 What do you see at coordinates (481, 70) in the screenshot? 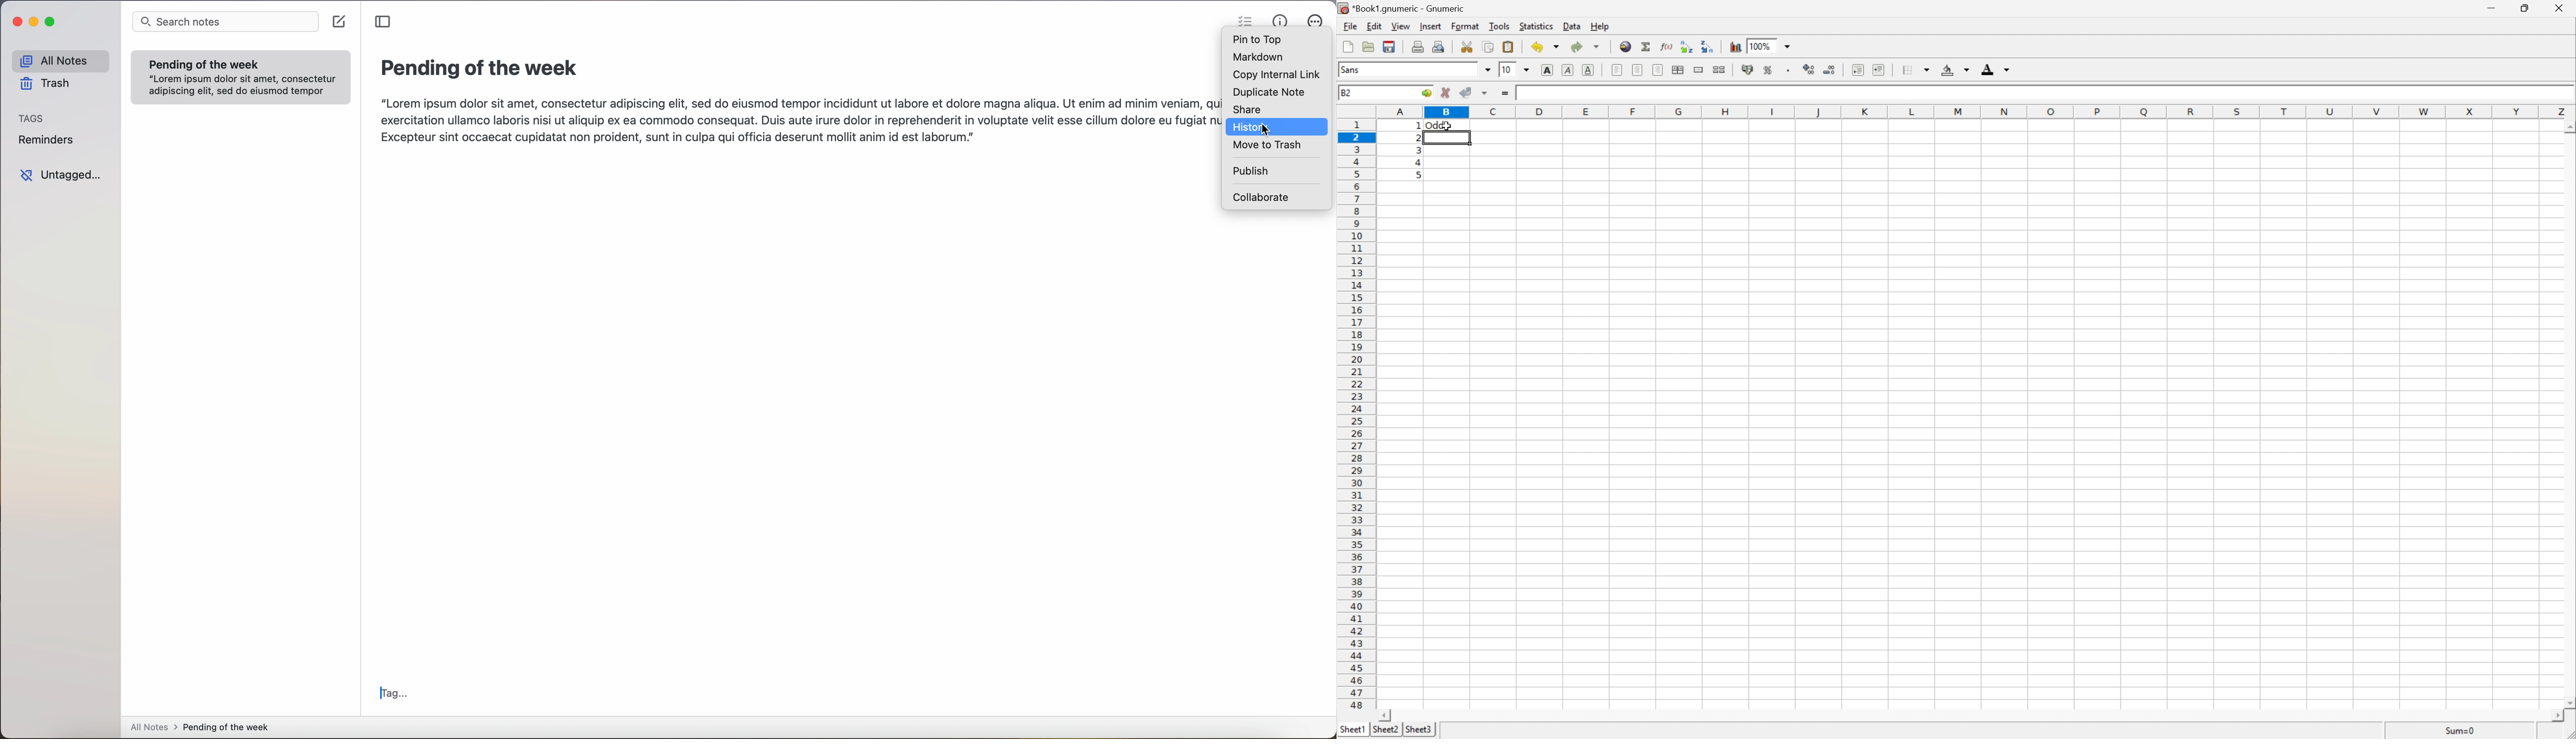
I see `title: Pending of the week` at bounding box center [481, 70].